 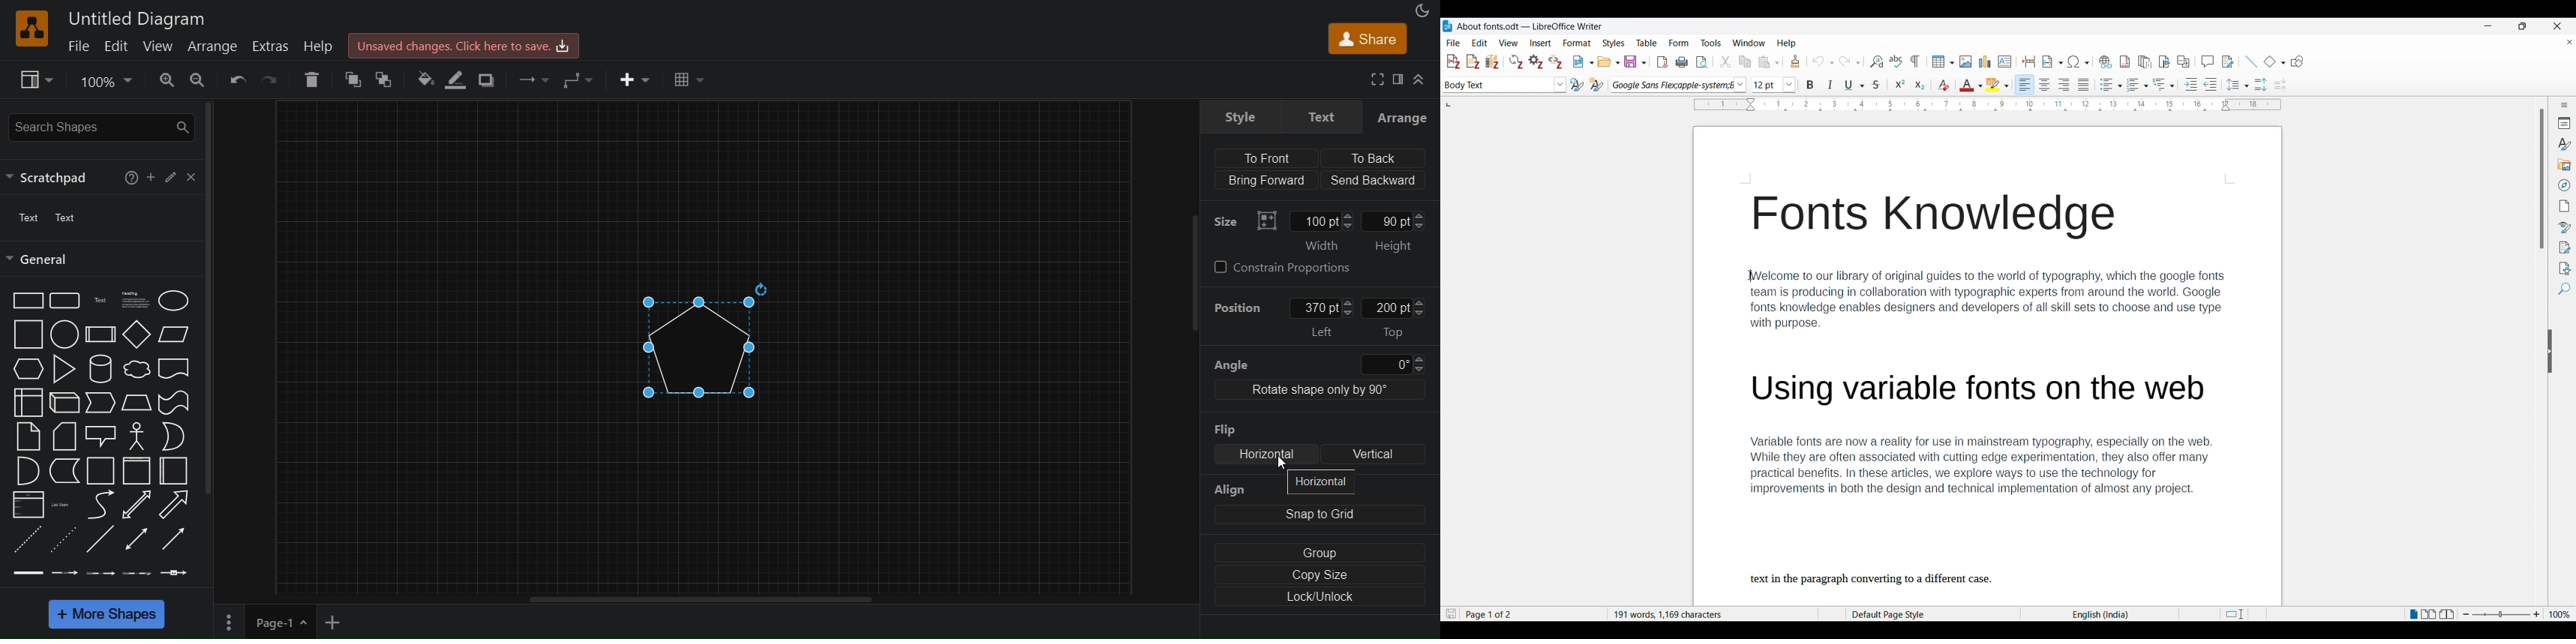 I want to click on Bold, so click(x=1810, y=85).